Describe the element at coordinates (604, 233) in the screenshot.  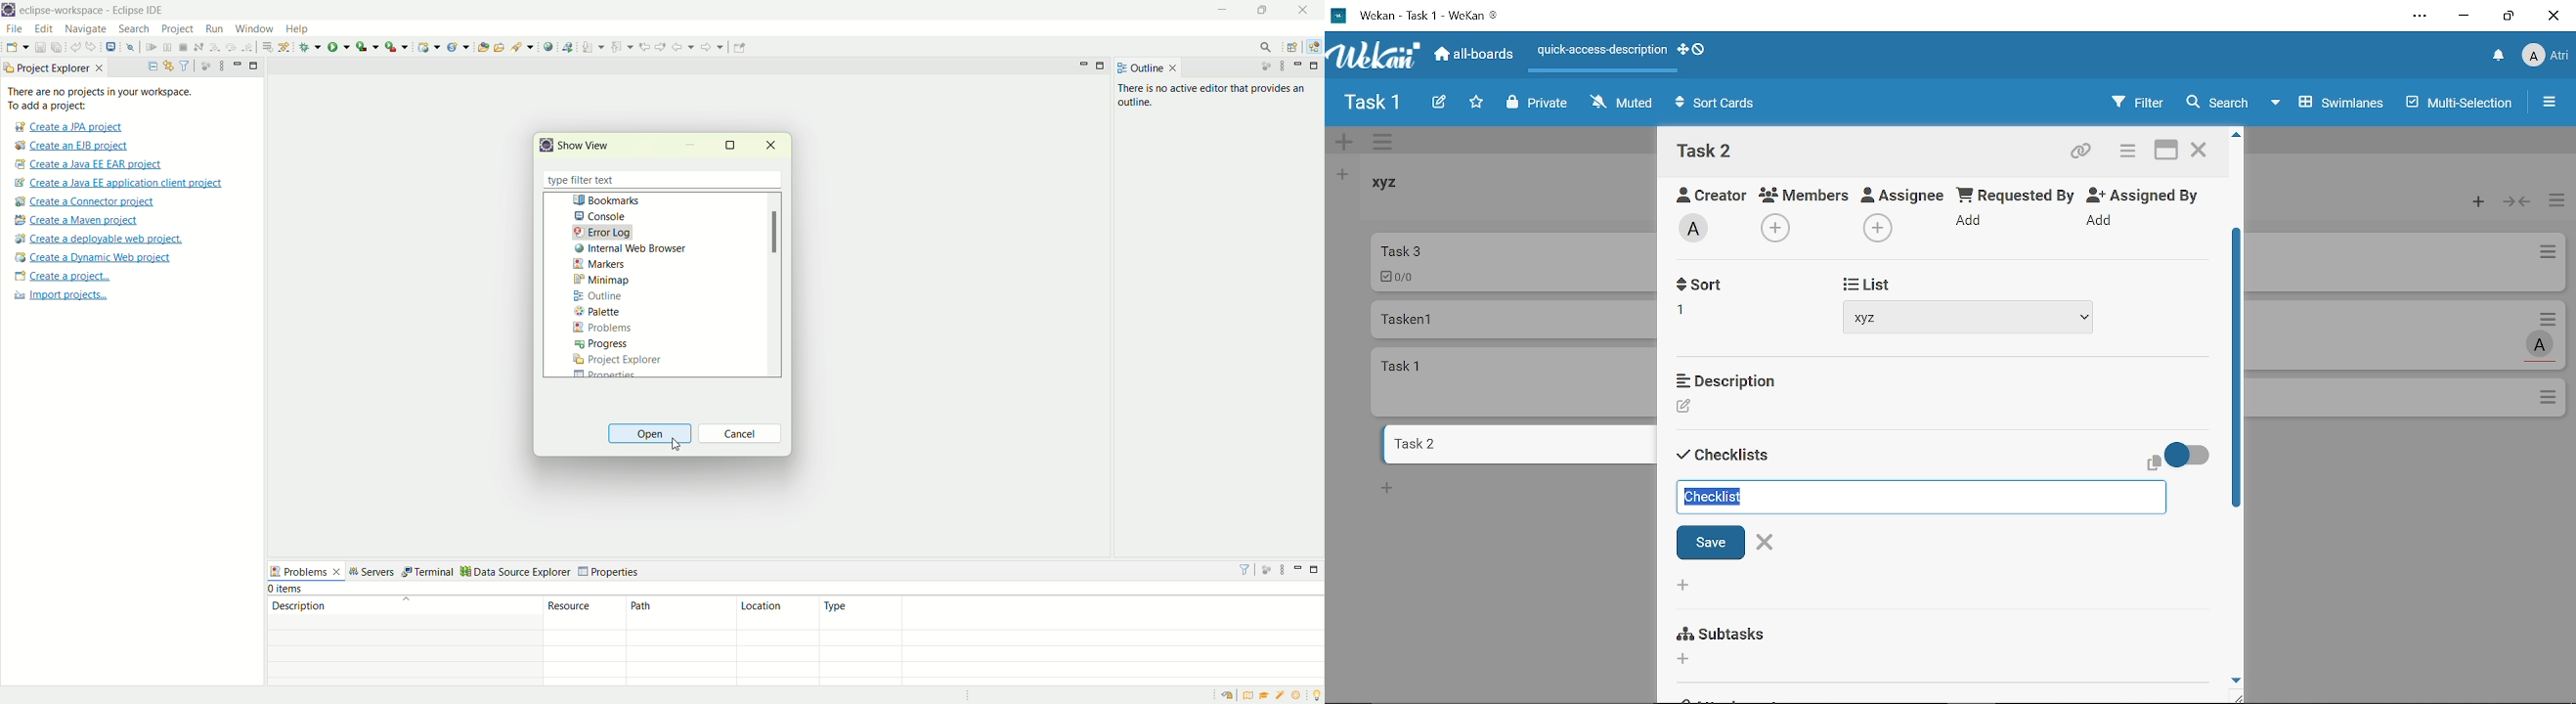
I see `errror log` at that location.